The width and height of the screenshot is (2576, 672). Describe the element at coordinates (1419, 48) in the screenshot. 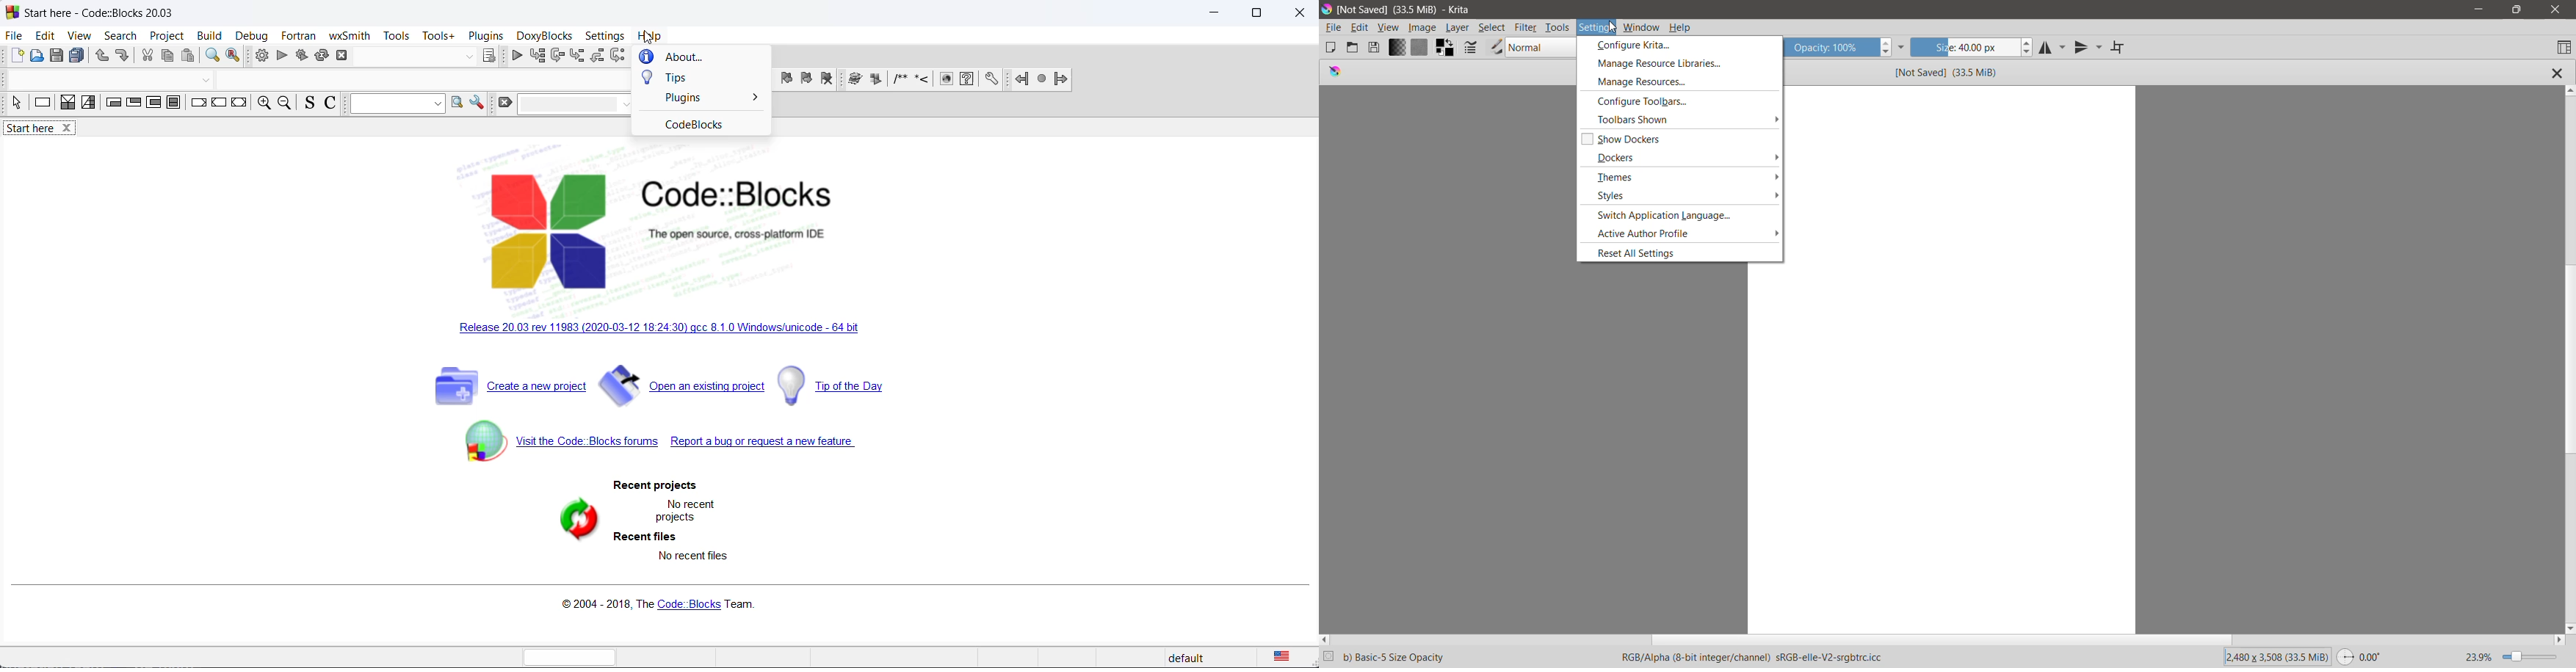

I see `Fill Patterns` at that location.